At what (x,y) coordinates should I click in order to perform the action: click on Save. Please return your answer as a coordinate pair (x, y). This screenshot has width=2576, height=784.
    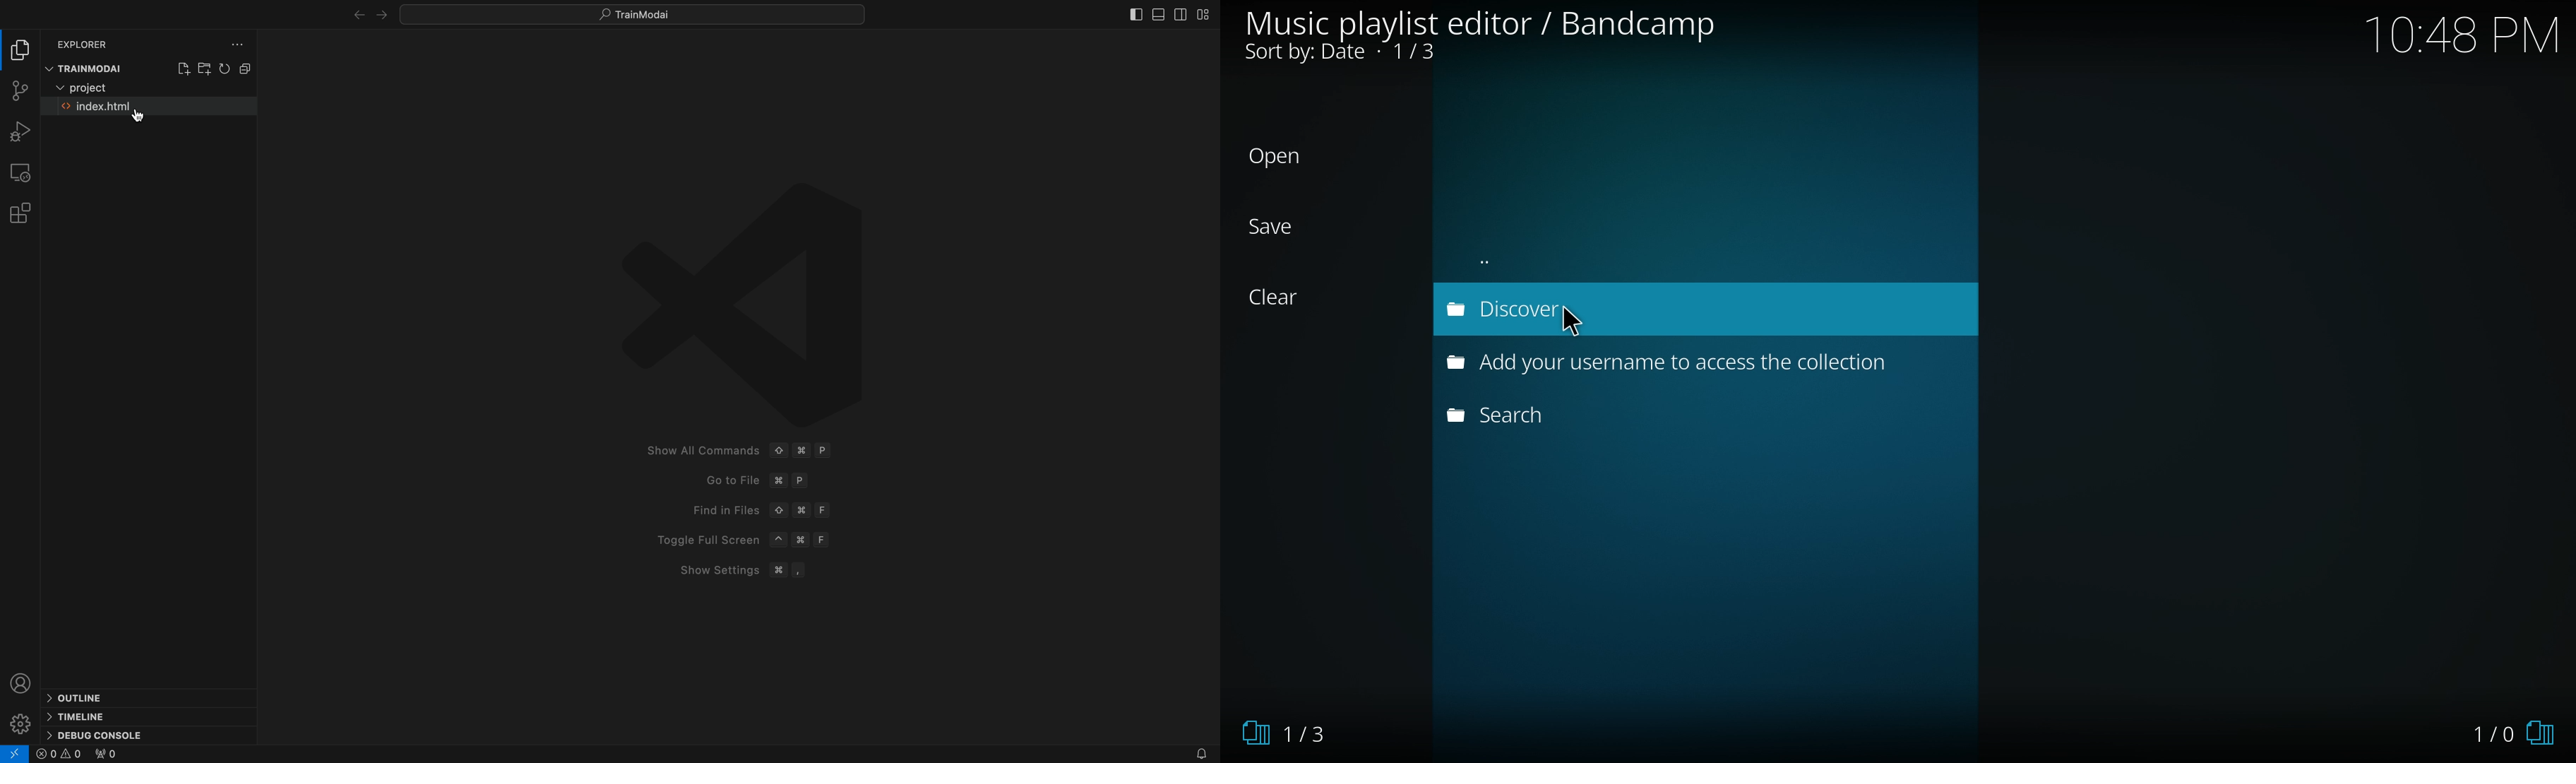
    Looking at the image, I should click on (1286, 226).